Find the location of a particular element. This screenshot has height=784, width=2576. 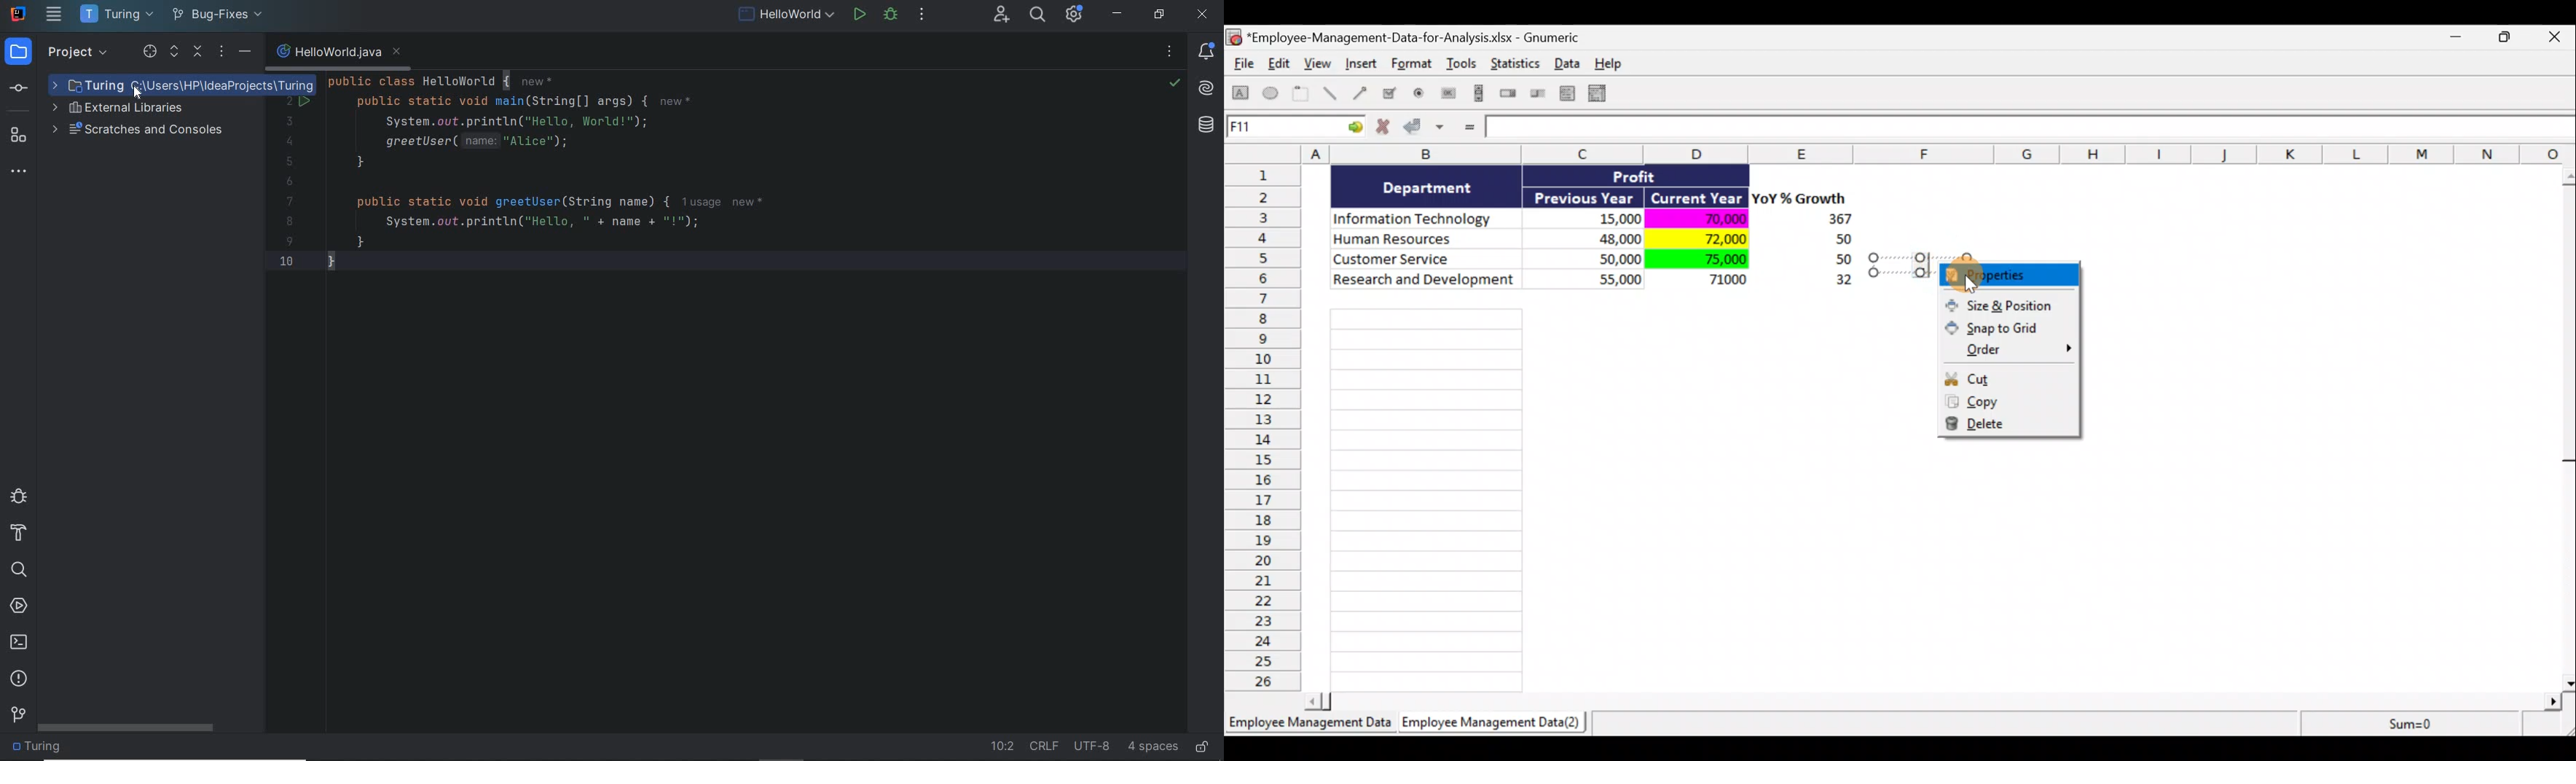

Scroll bar is located at coordinates (2567, 426).